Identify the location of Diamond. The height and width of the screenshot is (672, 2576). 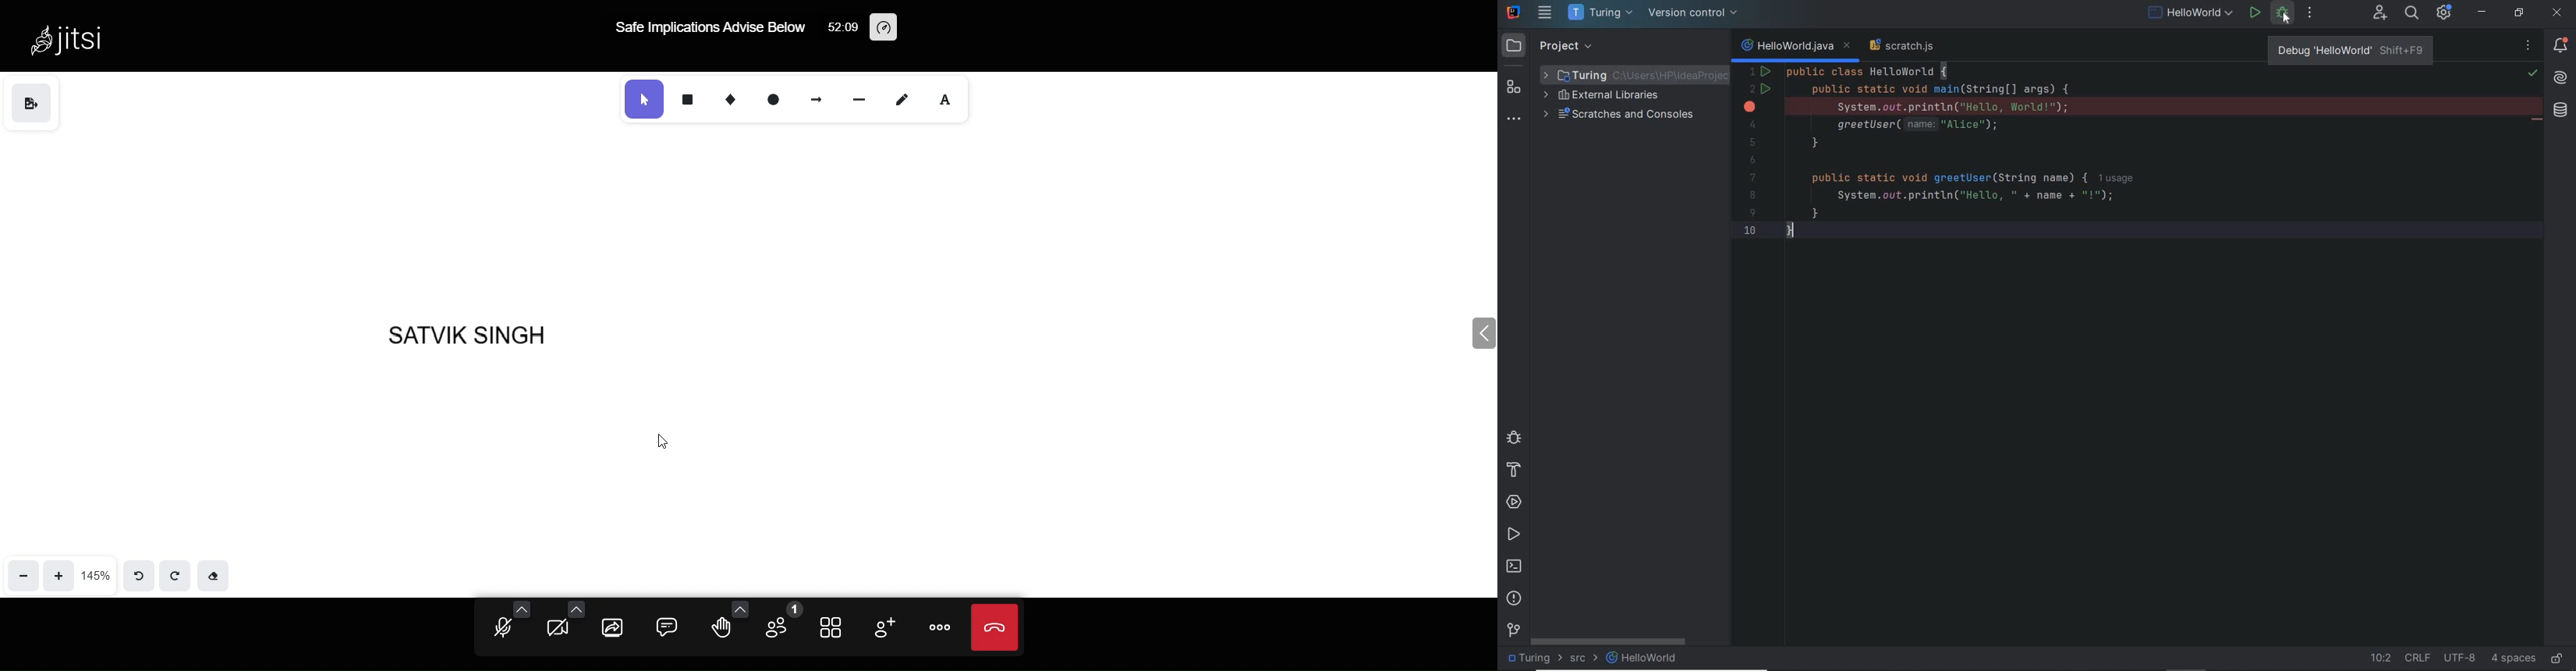
(734, 98).